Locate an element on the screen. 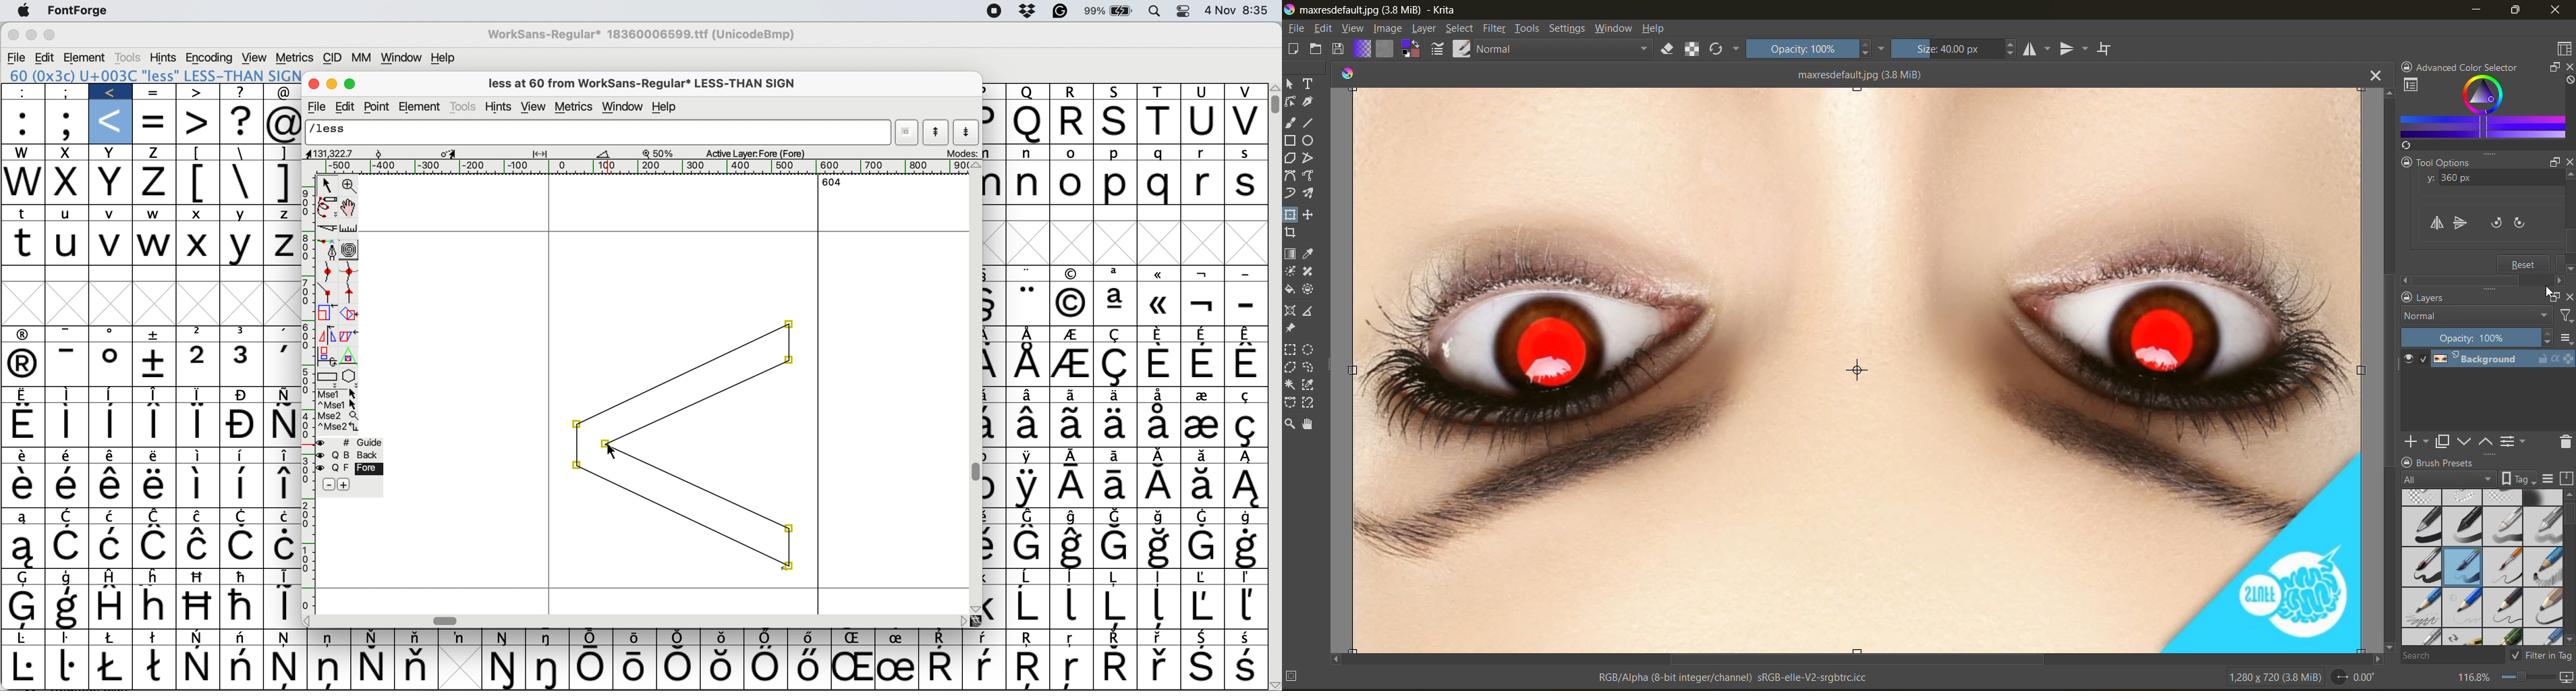 The image size is (2576, 700). flip the selection is located at coordinates (328, 333).